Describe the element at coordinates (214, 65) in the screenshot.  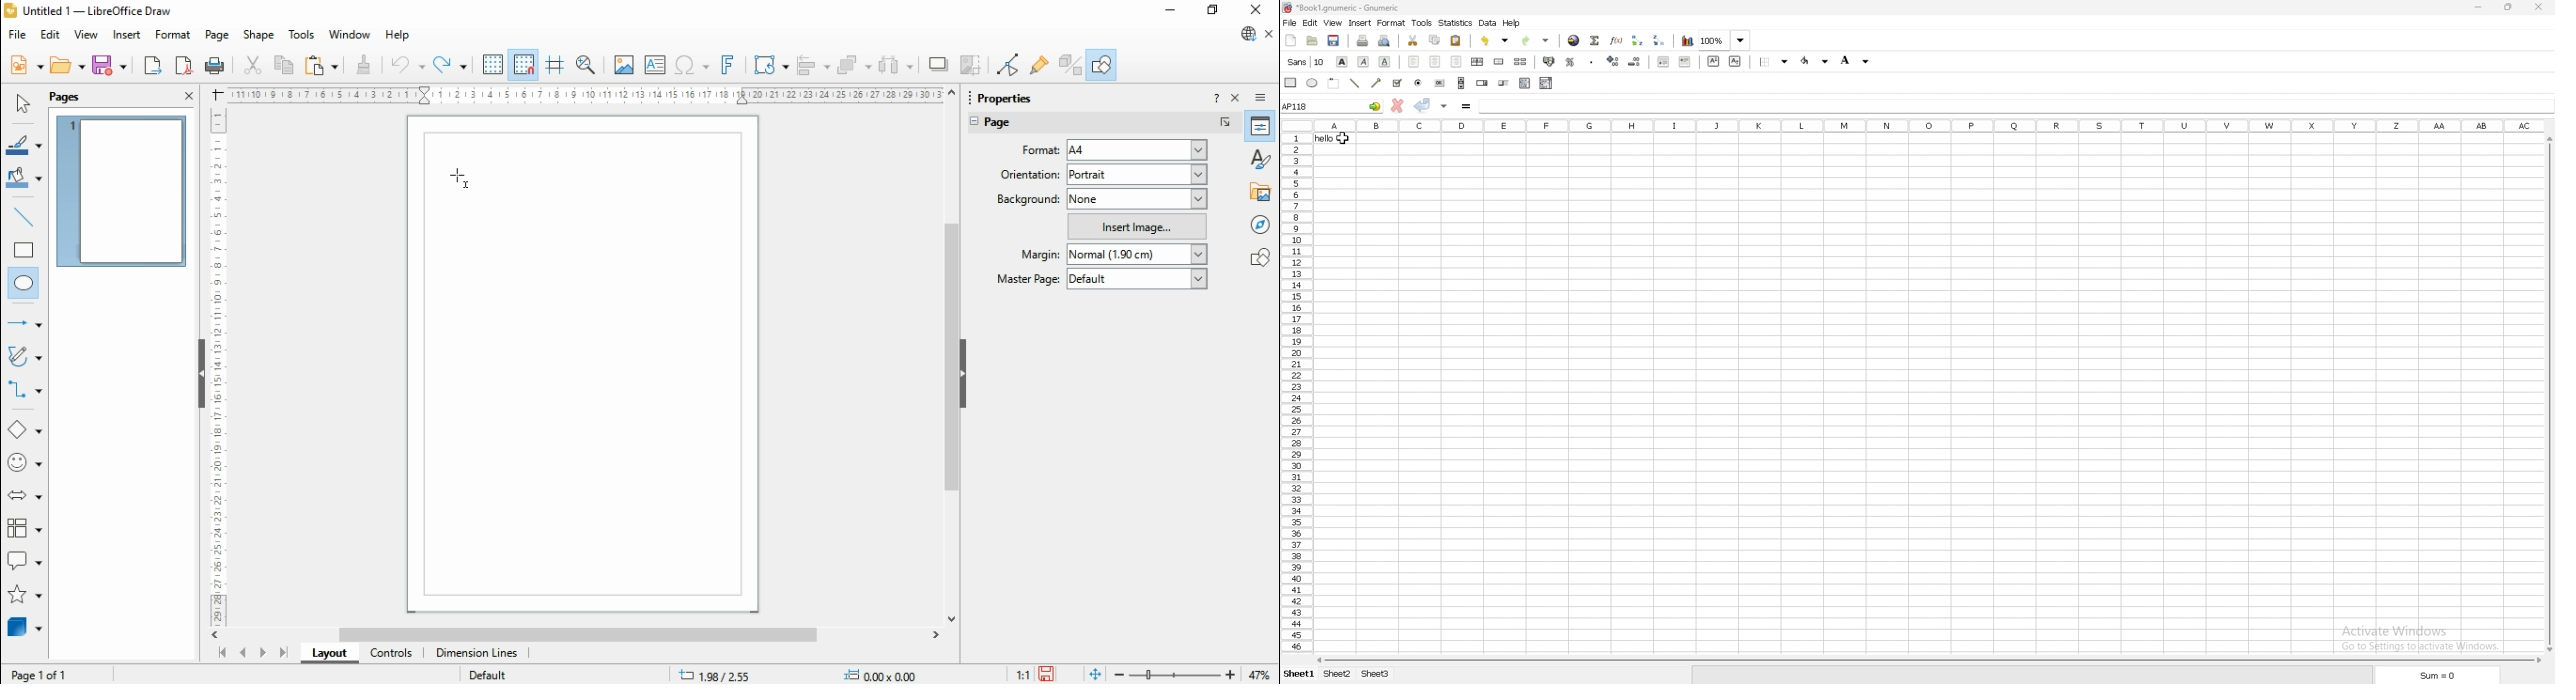
I see `print` at that location.